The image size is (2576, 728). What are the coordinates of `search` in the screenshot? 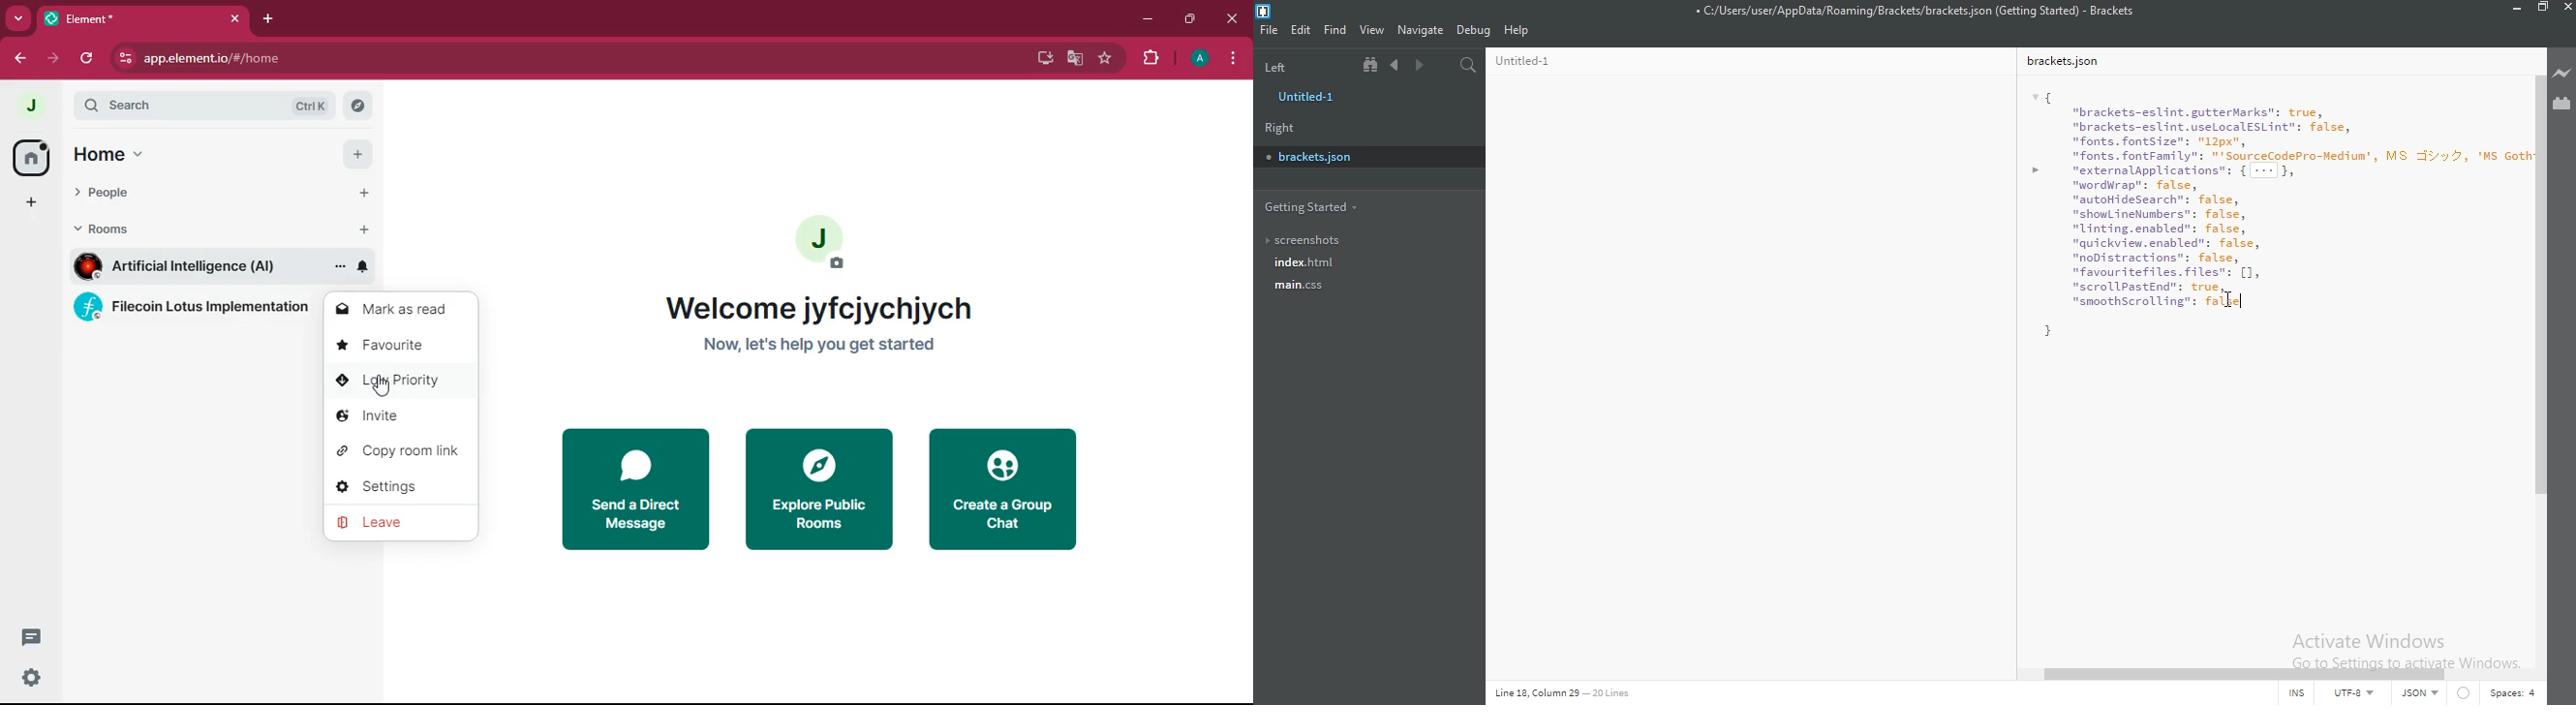 It's located at (357, 106).